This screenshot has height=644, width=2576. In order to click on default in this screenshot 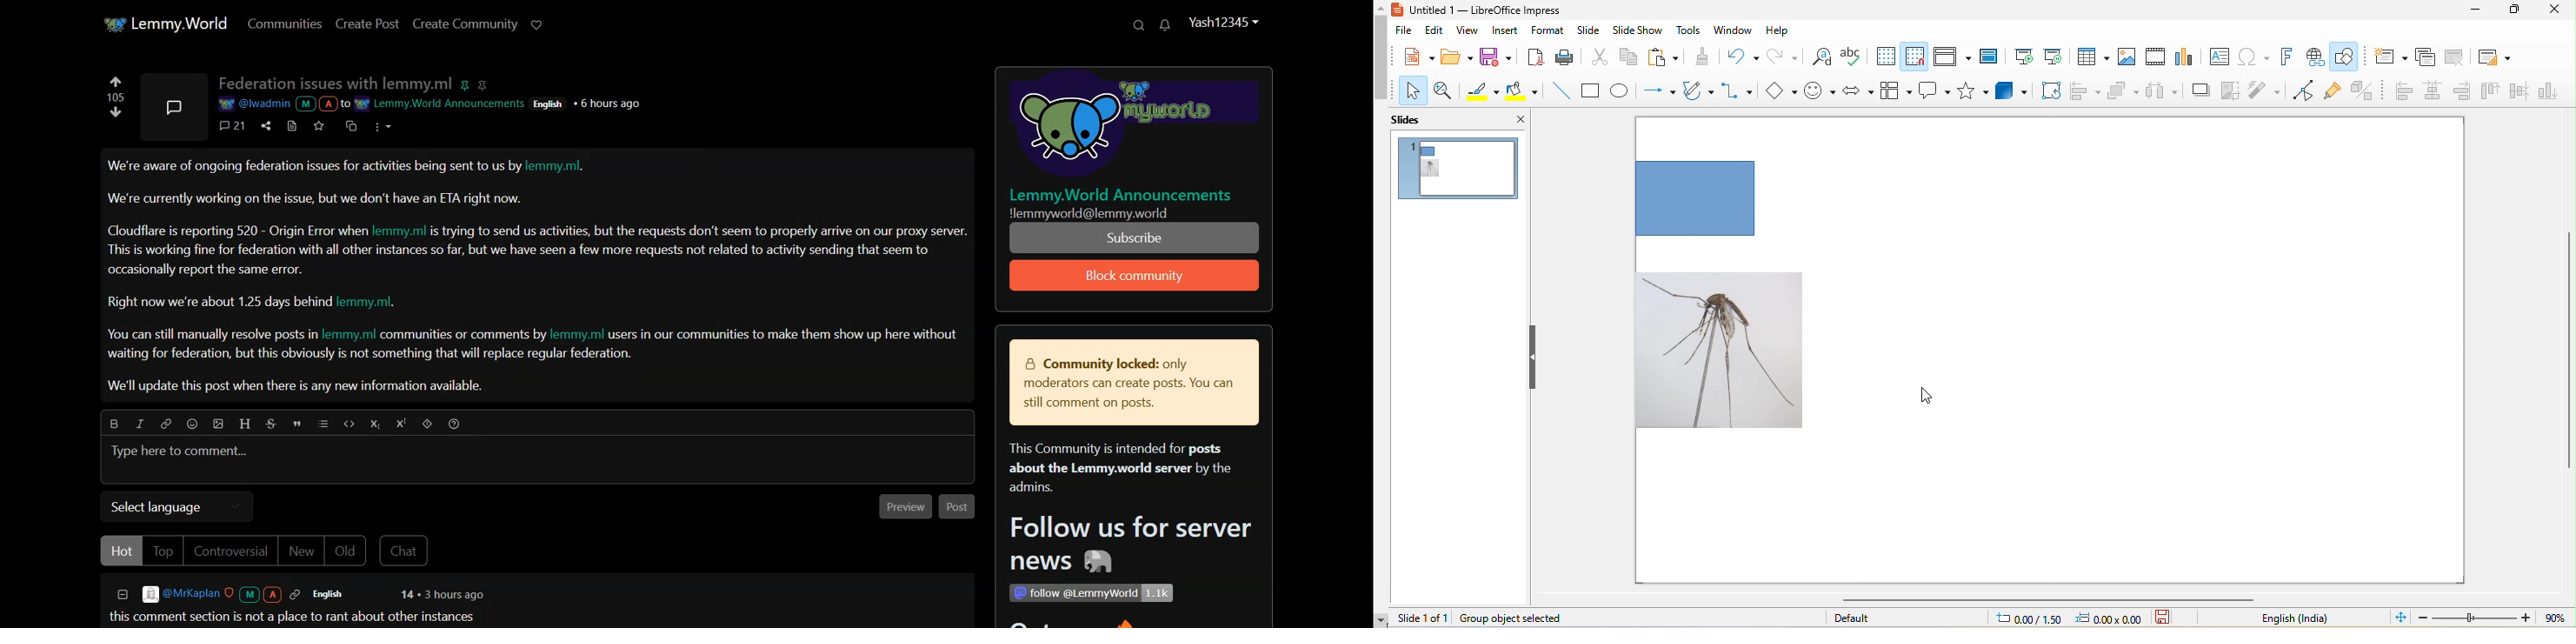, I will do `click(1883, 618)`.